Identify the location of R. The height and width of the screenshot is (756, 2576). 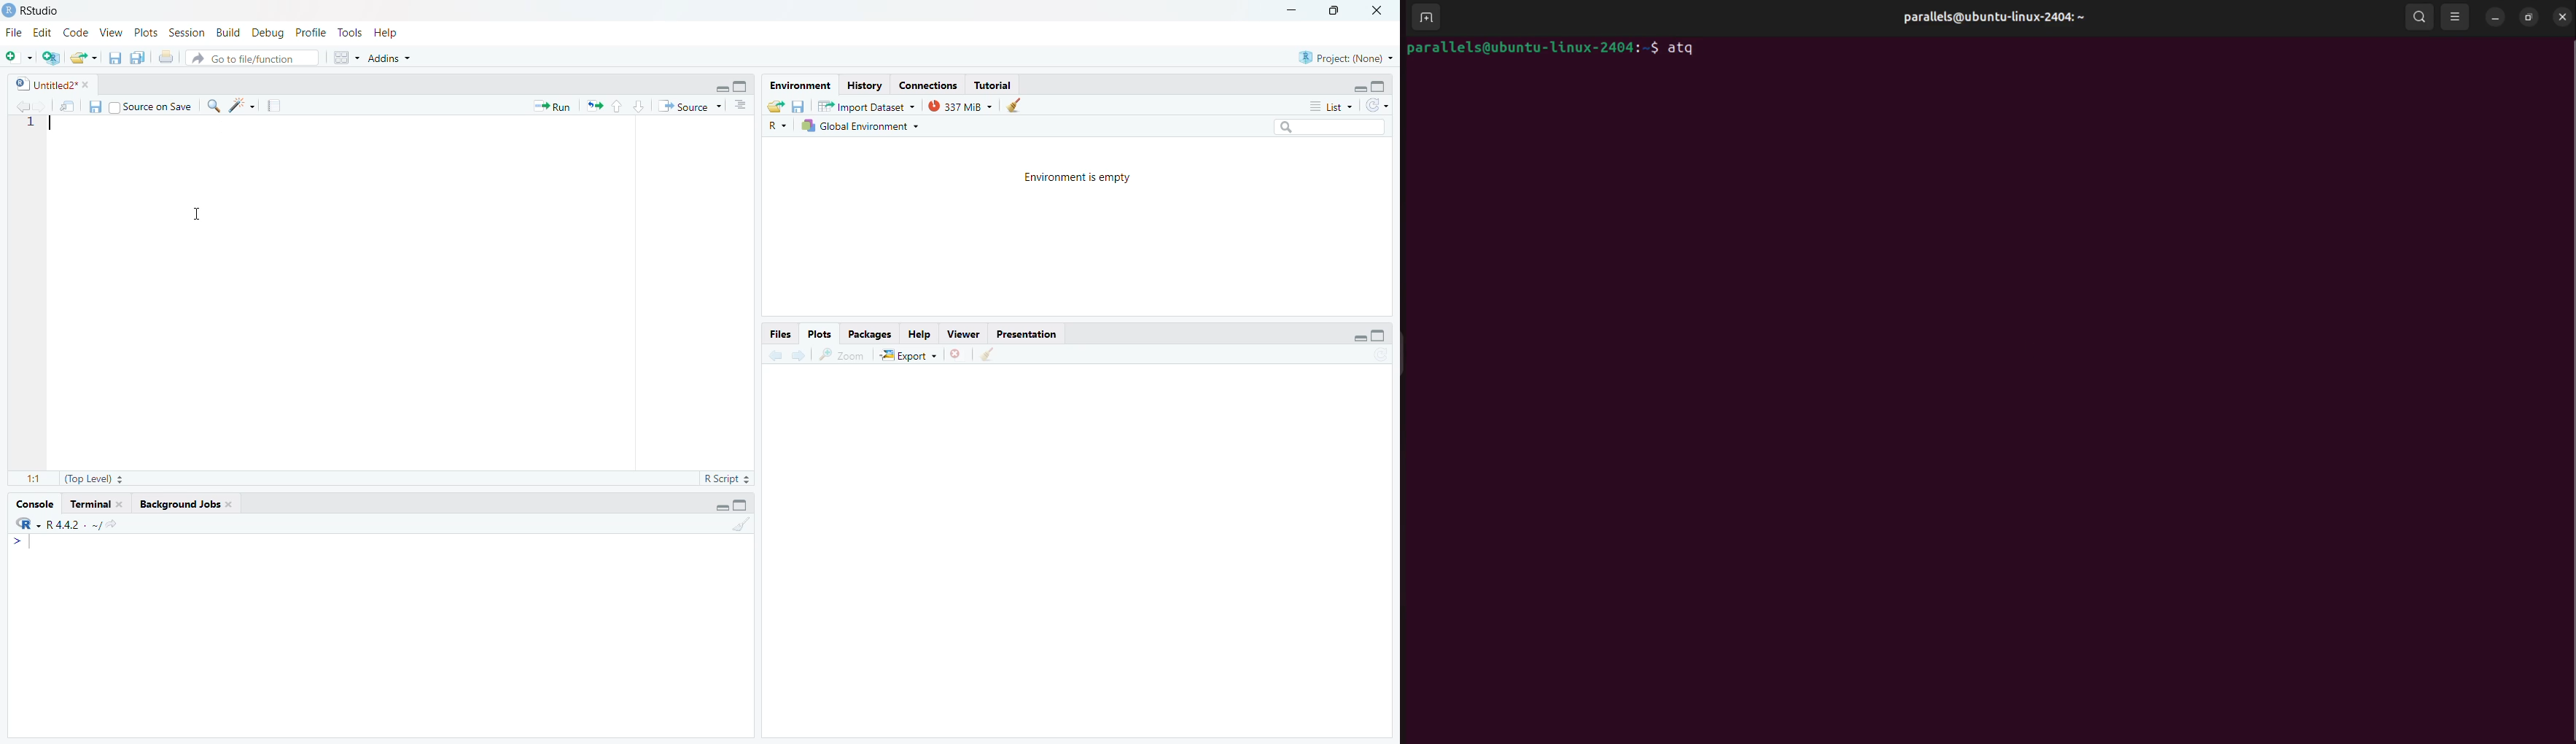
(775, 125).